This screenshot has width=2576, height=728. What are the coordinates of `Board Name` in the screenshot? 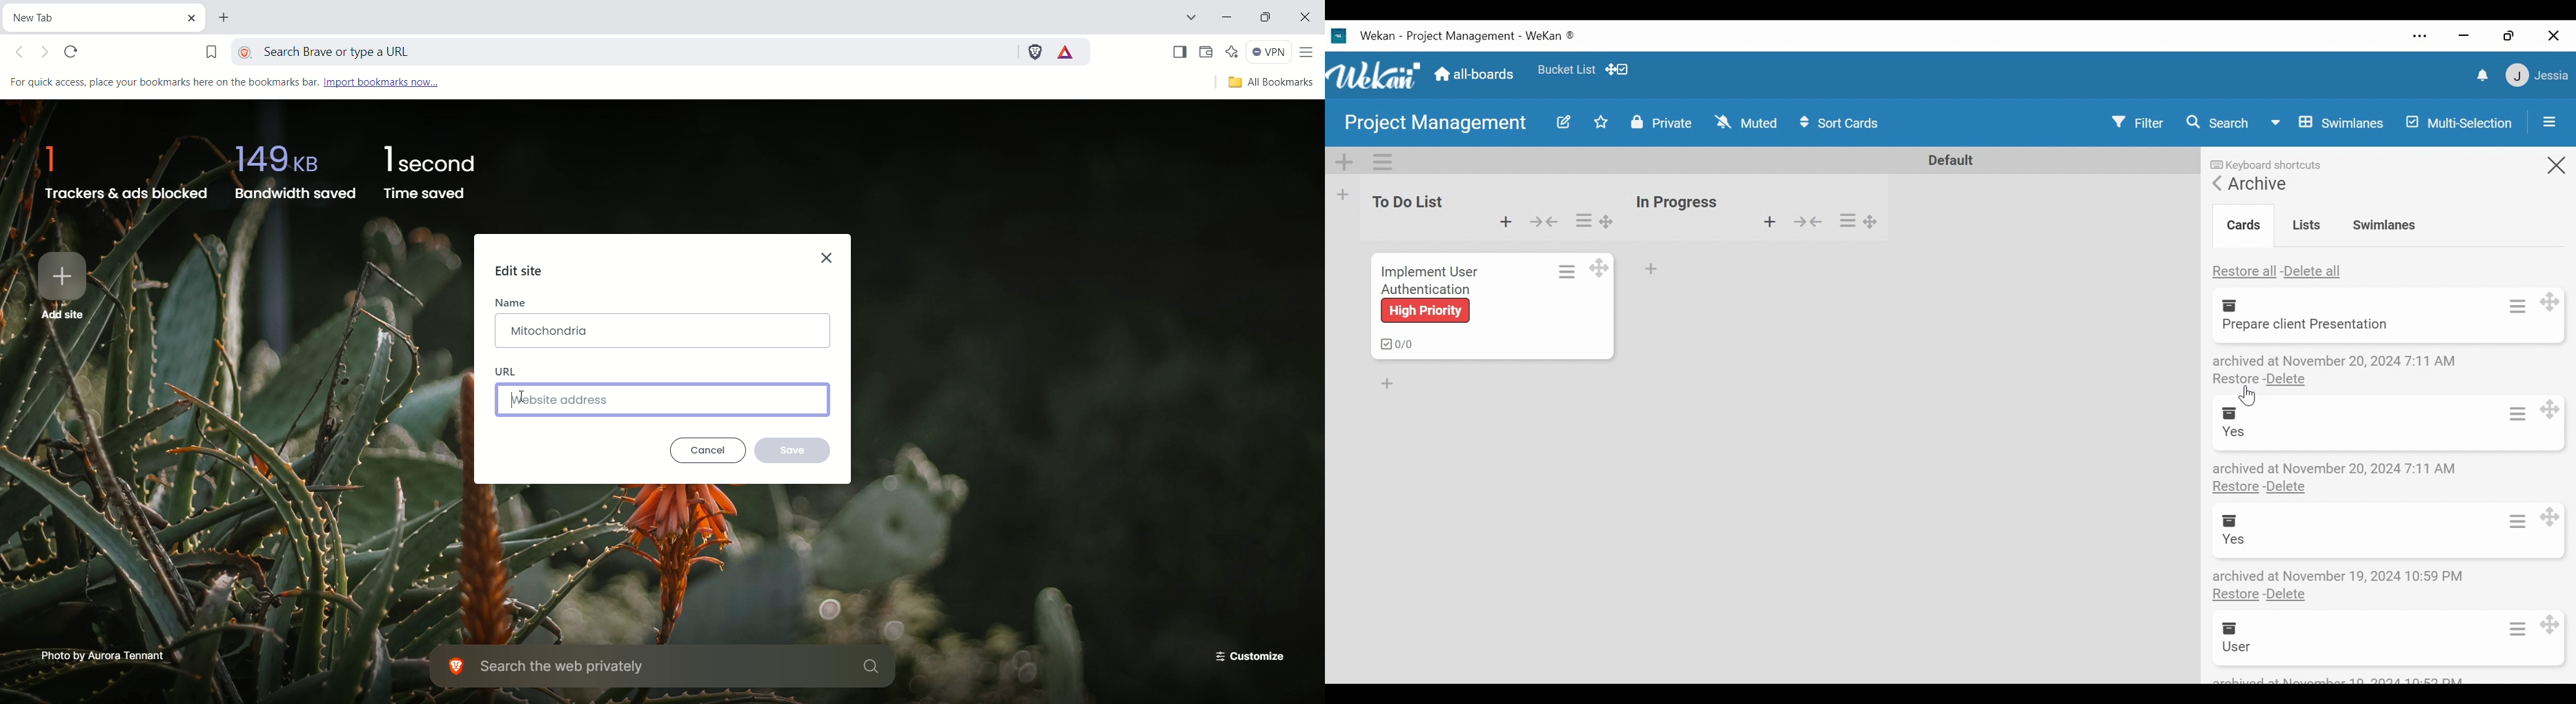 It's located at (1439, 123).